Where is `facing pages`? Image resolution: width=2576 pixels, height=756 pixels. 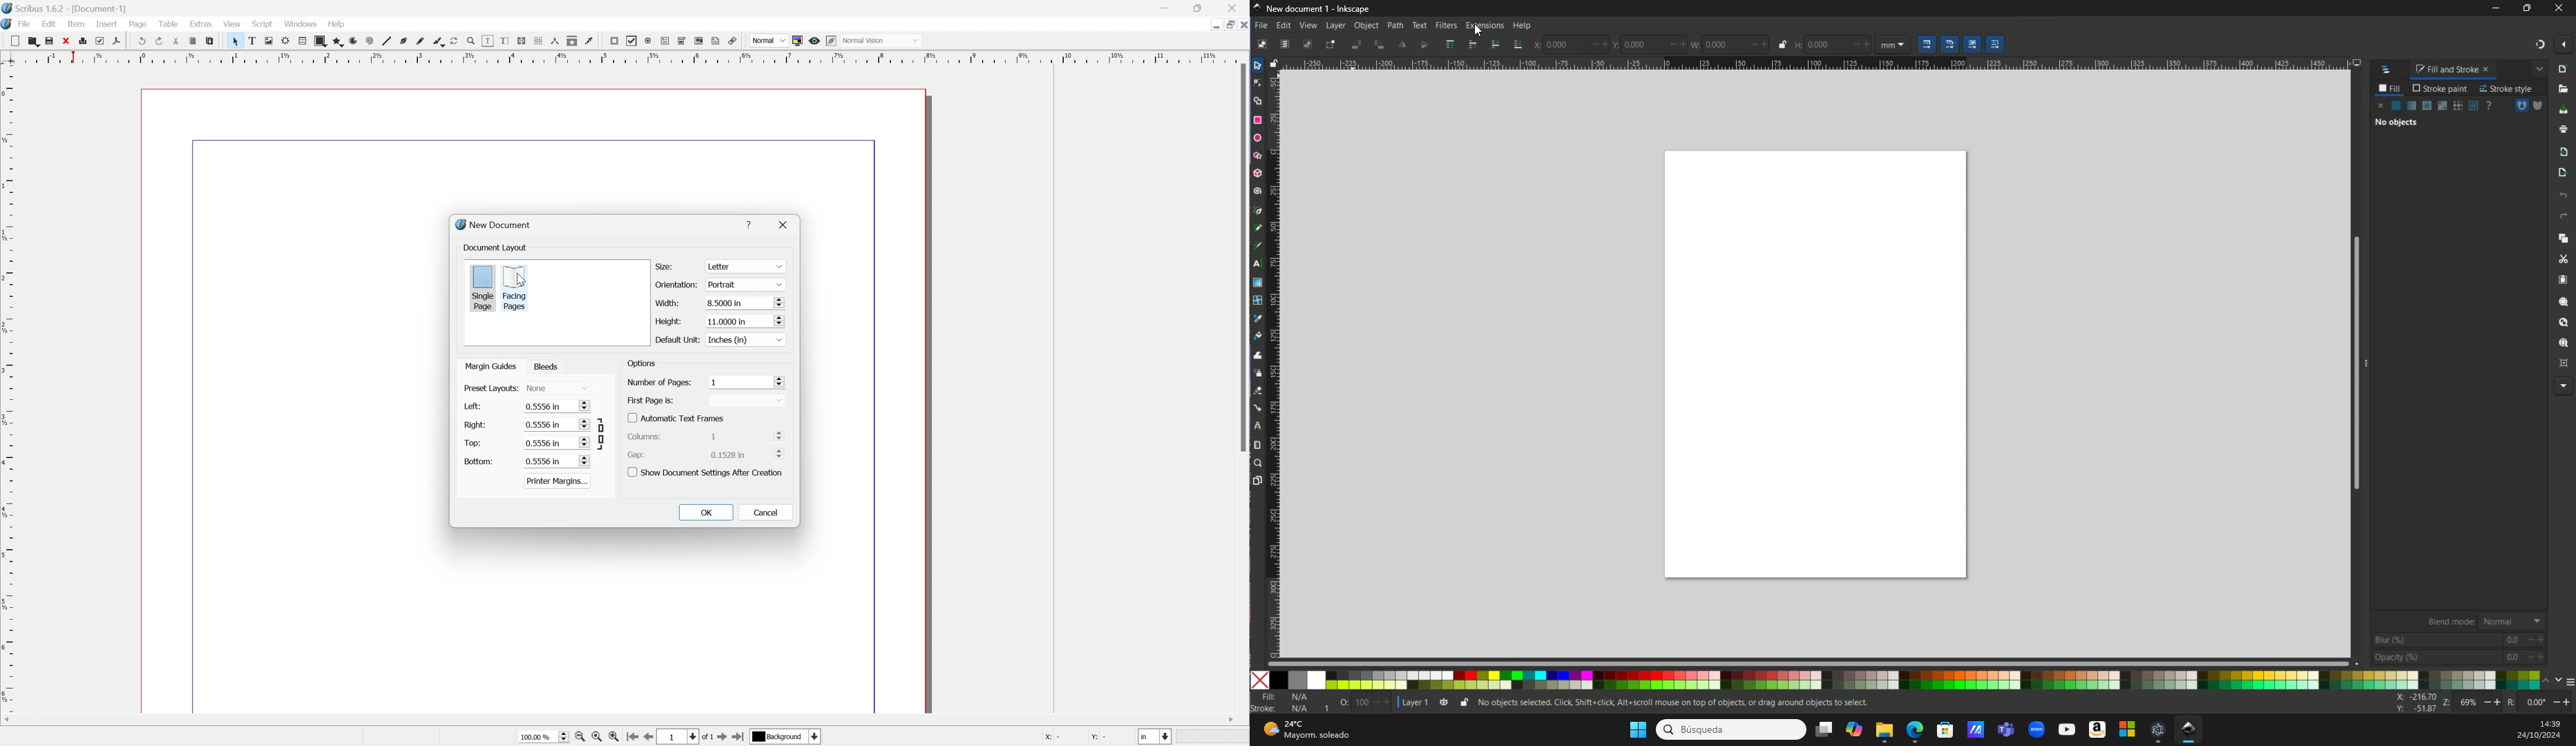
facing pages is located at coordinates (515, 288).